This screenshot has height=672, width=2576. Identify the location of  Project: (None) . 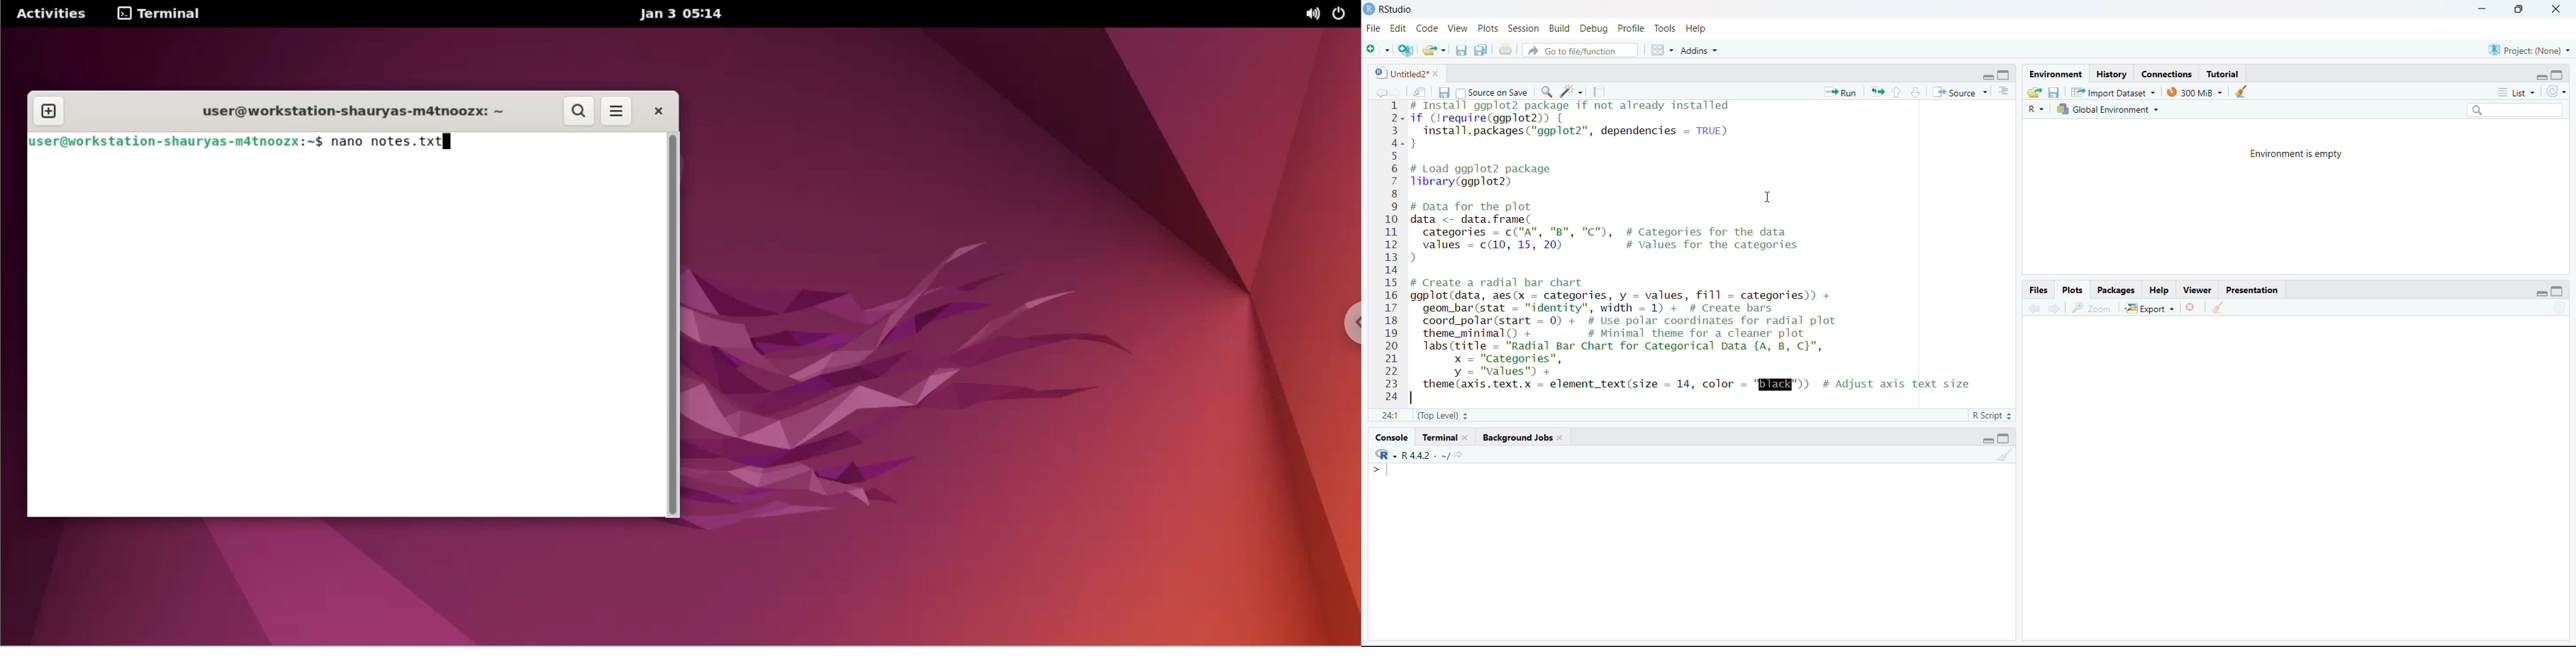
(2528, 49).